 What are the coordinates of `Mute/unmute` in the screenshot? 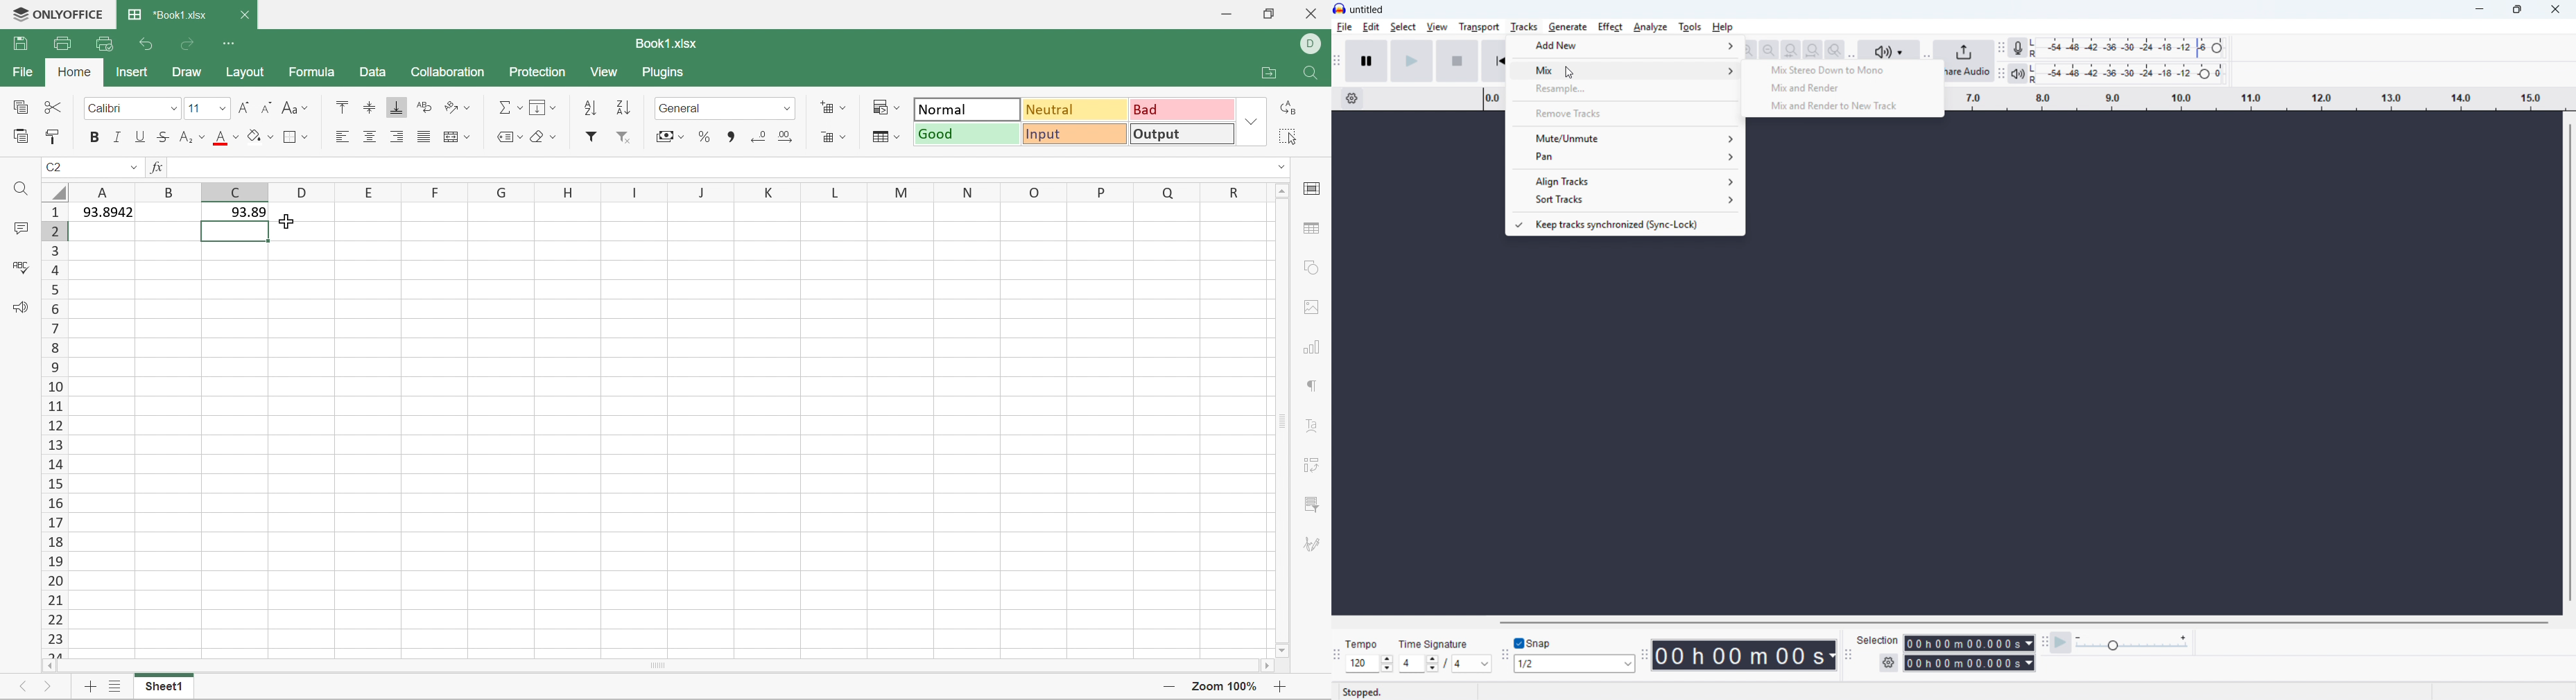 It's located at (1624, 138).